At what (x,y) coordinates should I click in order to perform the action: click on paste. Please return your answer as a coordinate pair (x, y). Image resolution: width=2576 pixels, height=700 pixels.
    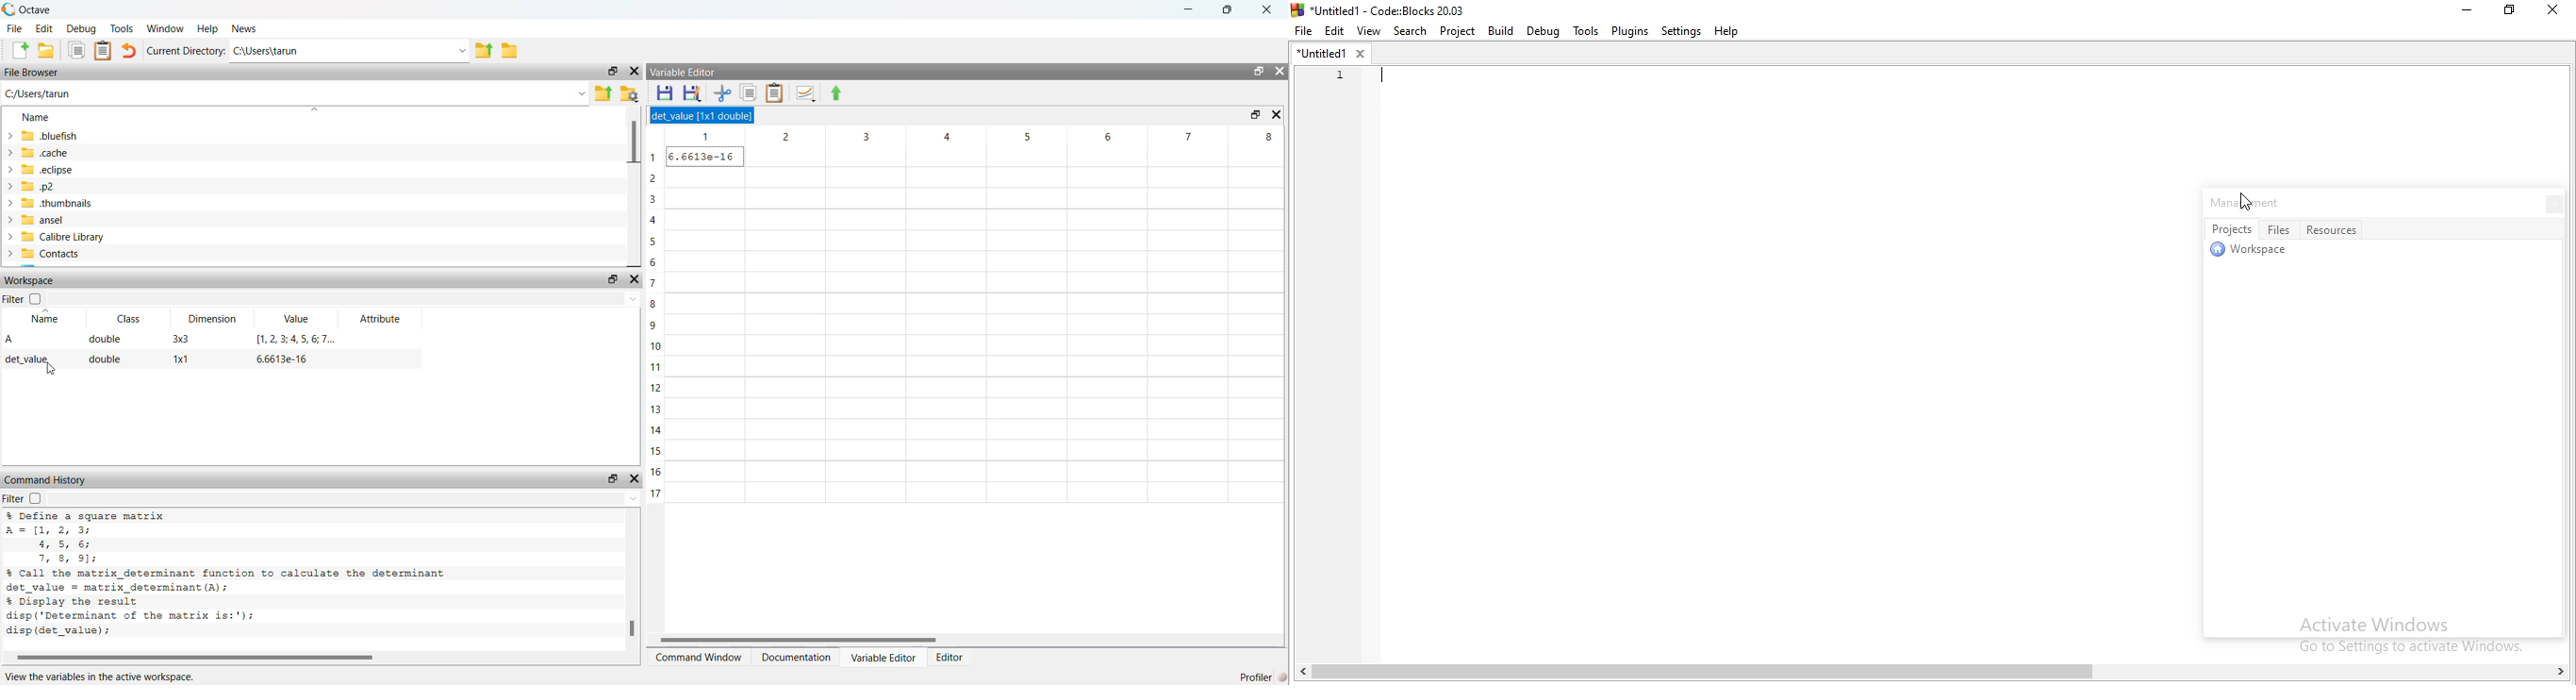
    Looking at the image, I should click on (103, 51).